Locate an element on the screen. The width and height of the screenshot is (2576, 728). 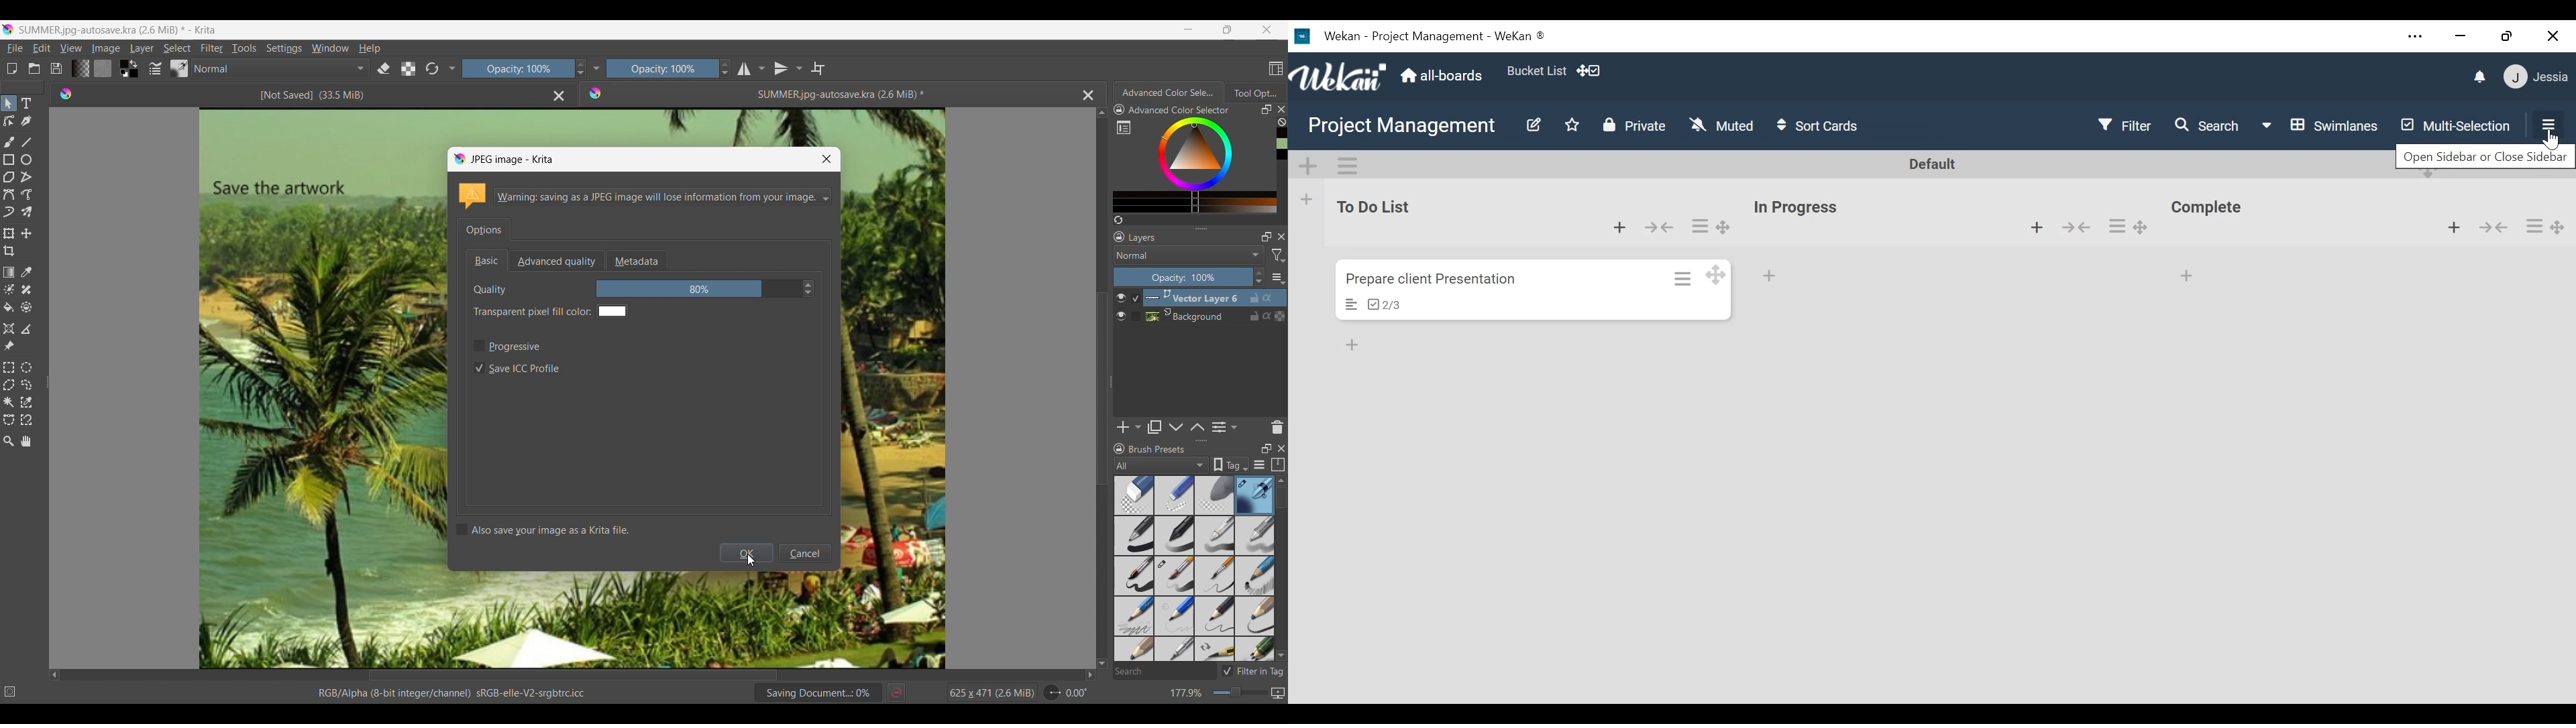
Muted is located at coordinates (1721, 125).